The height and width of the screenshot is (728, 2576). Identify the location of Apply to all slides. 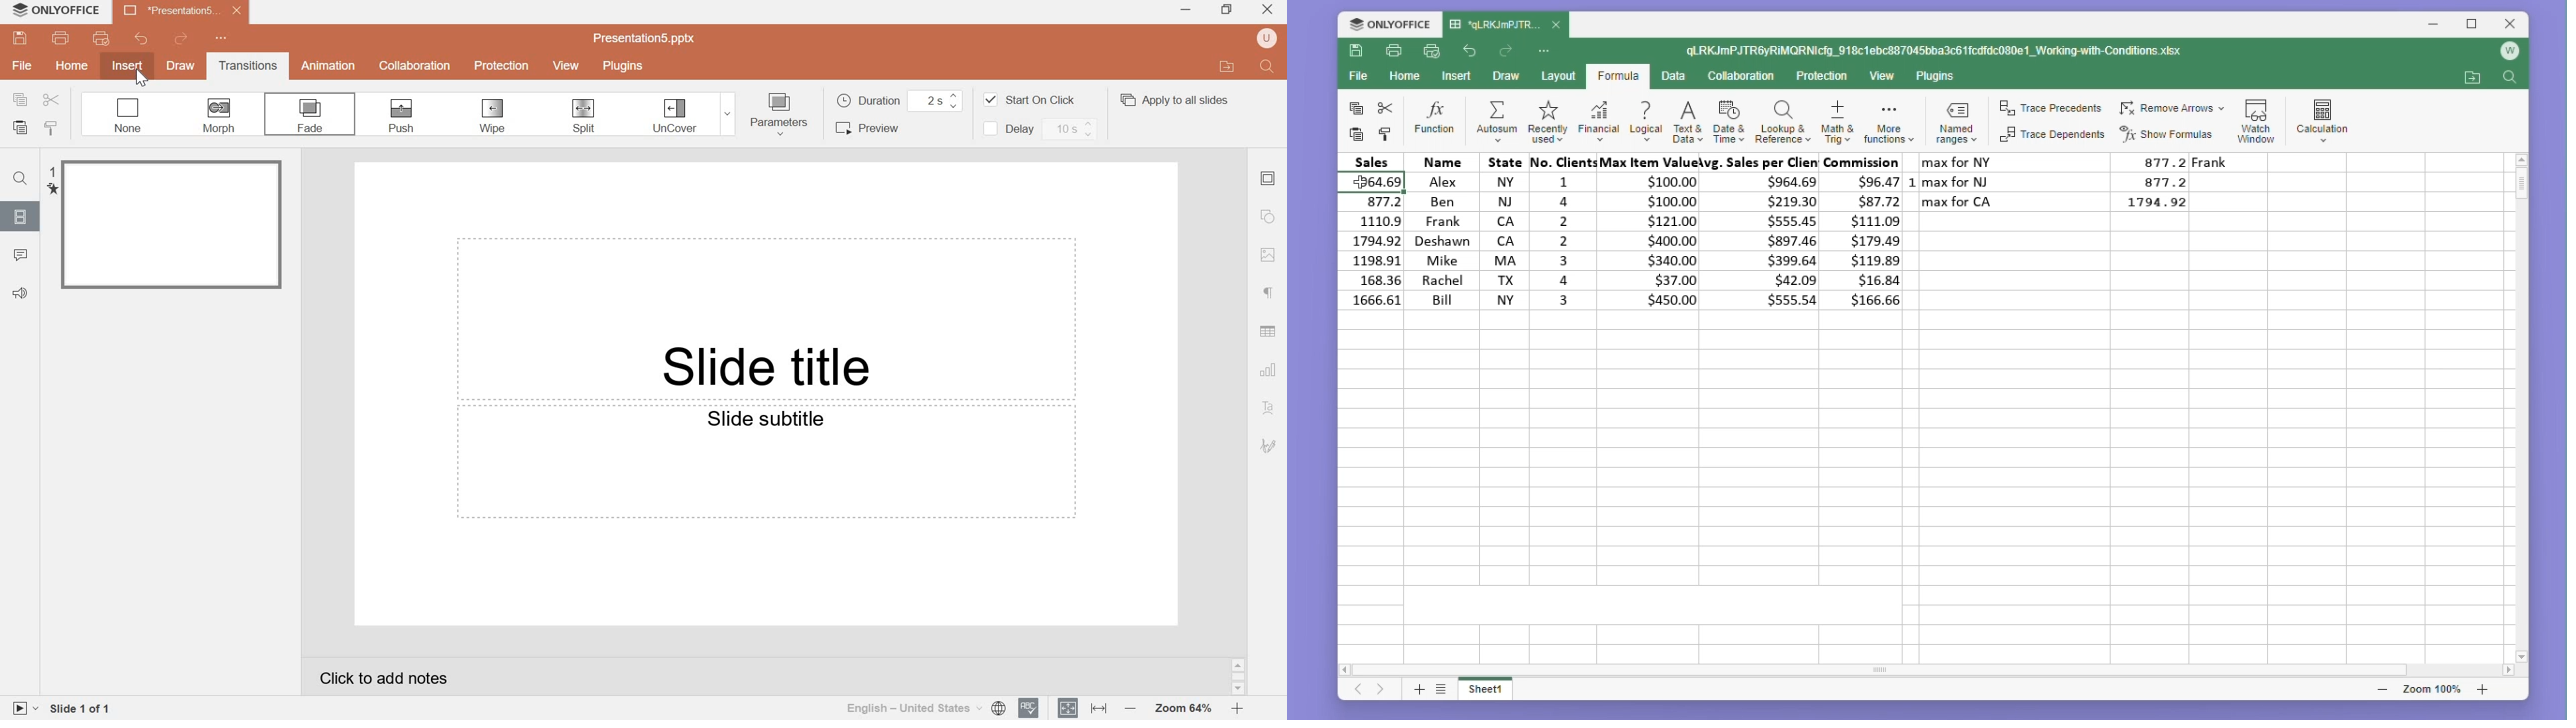
(1173, 101).